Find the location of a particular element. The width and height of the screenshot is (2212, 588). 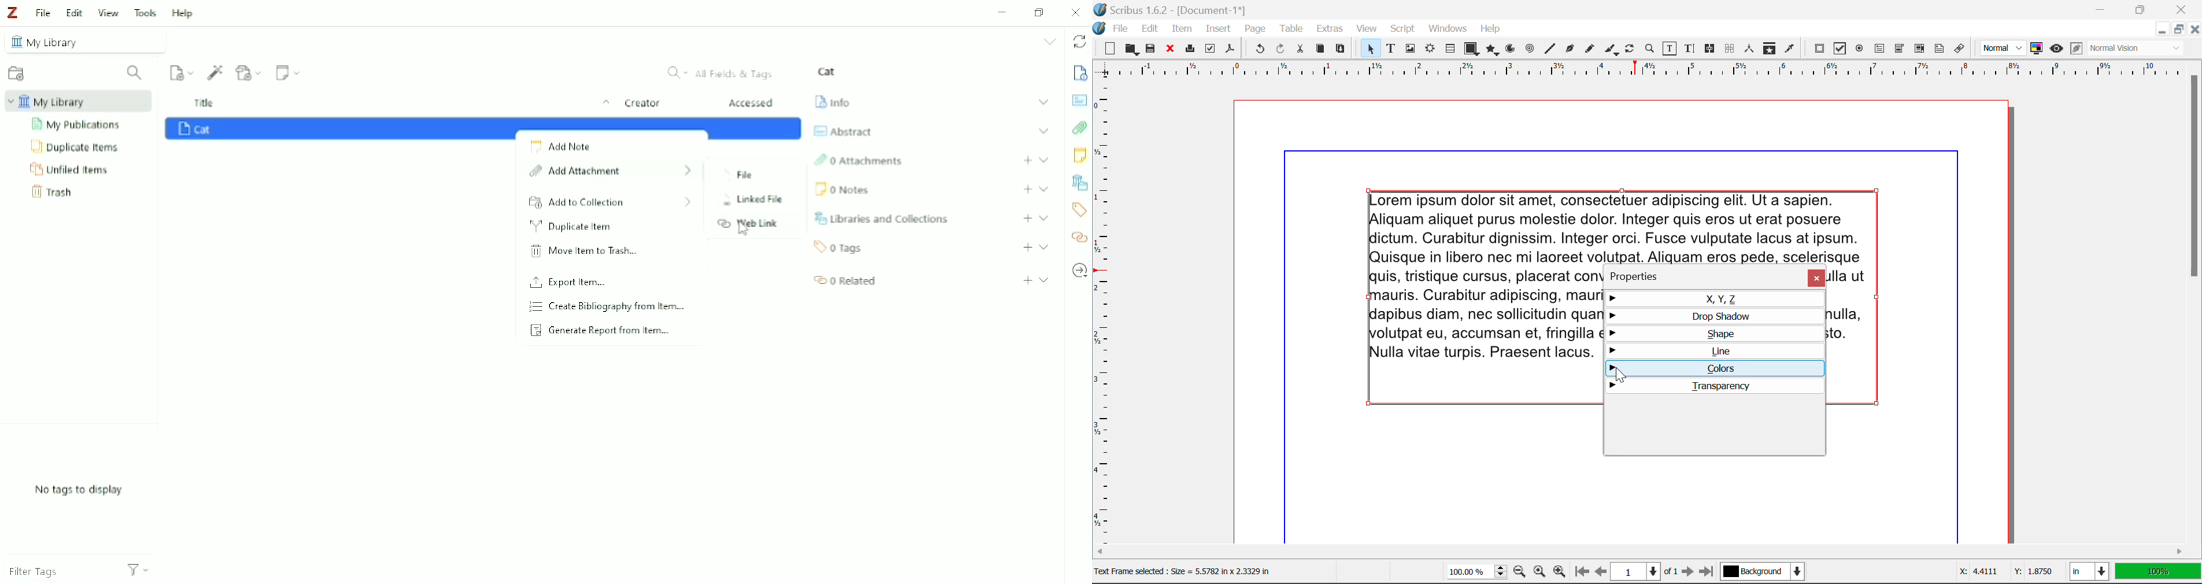

Eyedropper is located at coordinates (1789, 50).